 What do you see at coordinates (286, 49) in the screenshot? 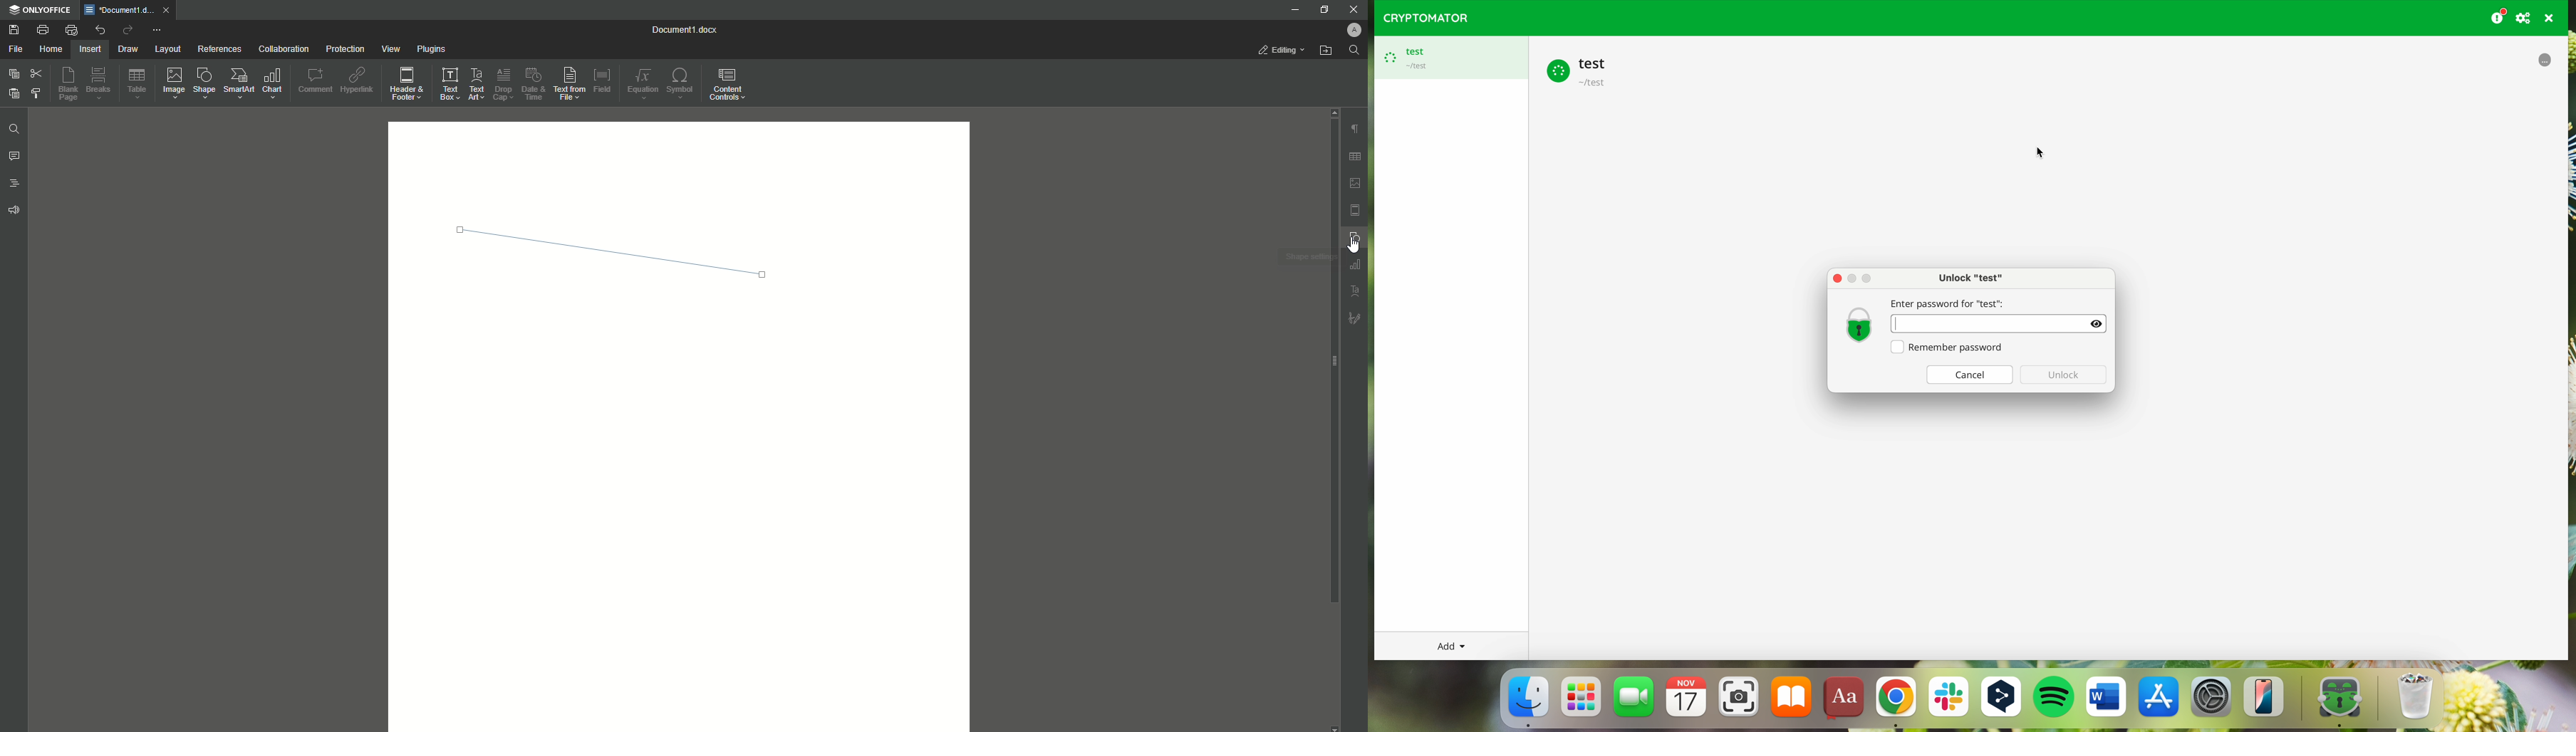
I see `Collaboration` at bounding box center [286, 49].